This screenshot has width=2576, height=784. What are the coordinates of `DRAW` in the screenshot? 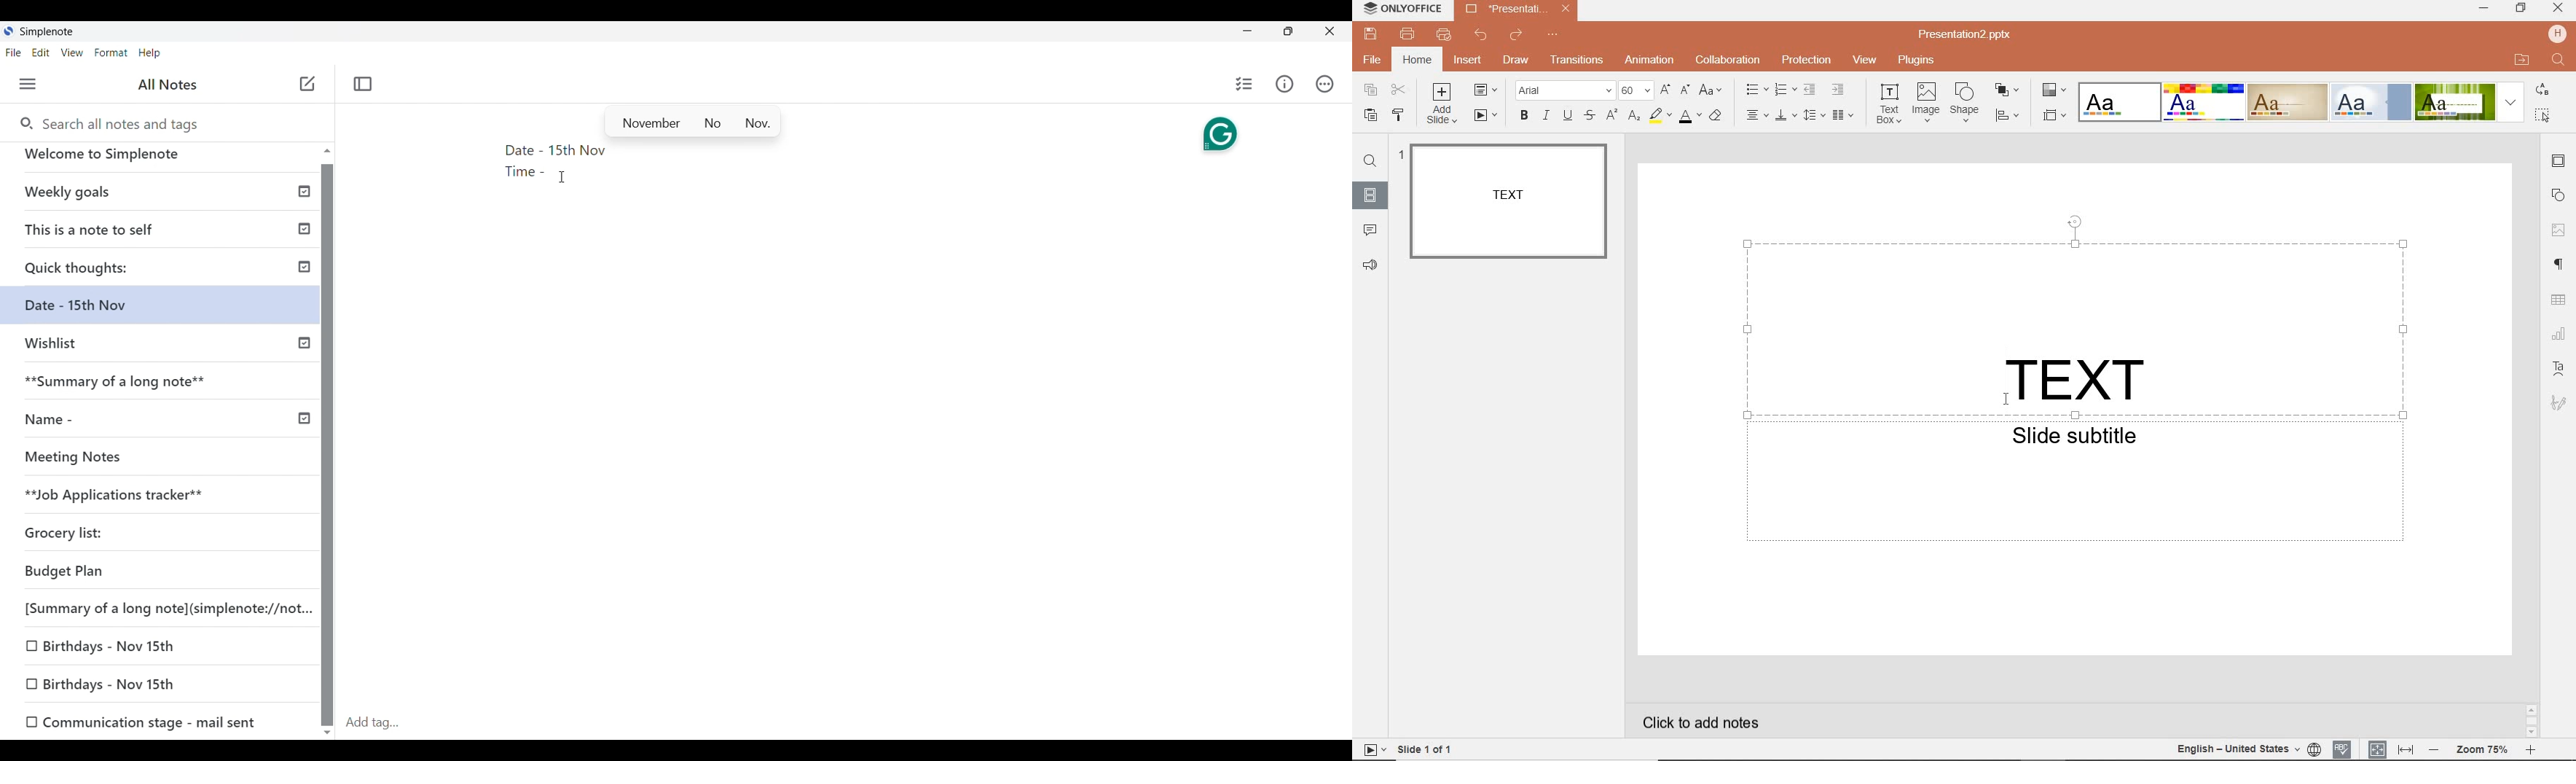 It's located at (1513, 61).